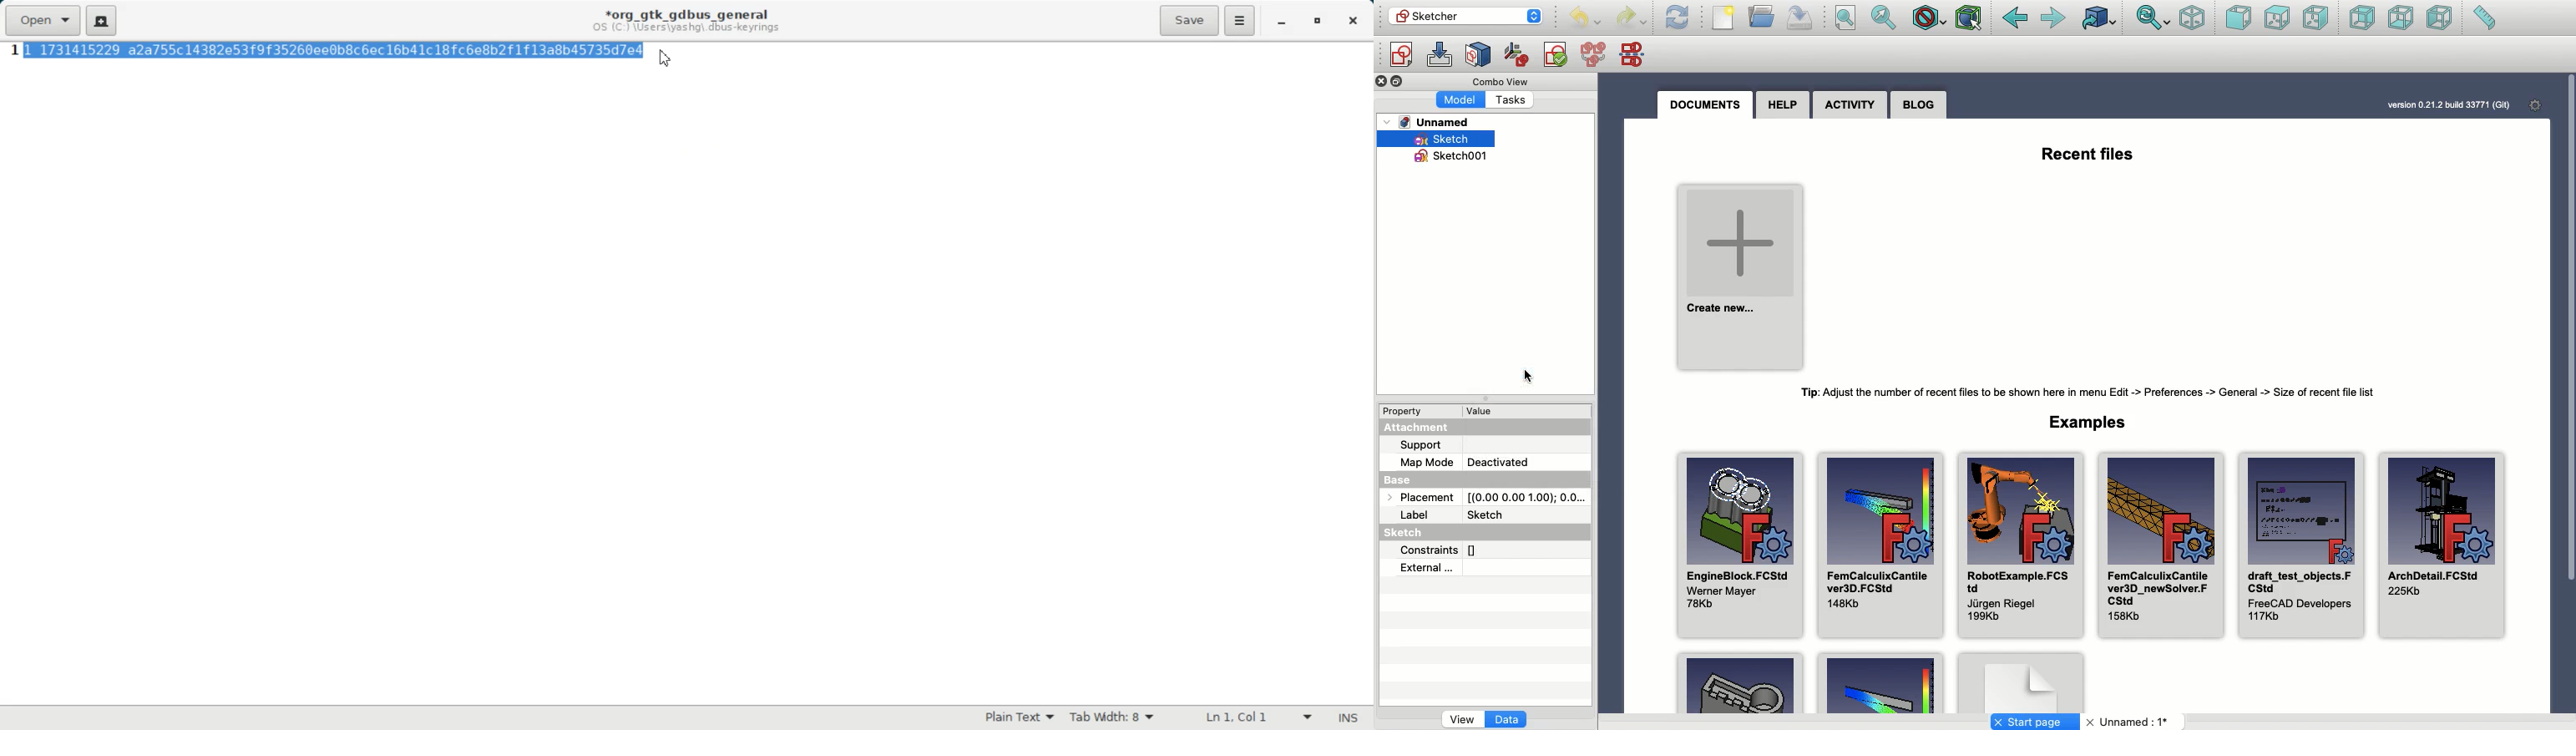 The image size is (2576, 756). I want to click on Open, so click(1763, 16).